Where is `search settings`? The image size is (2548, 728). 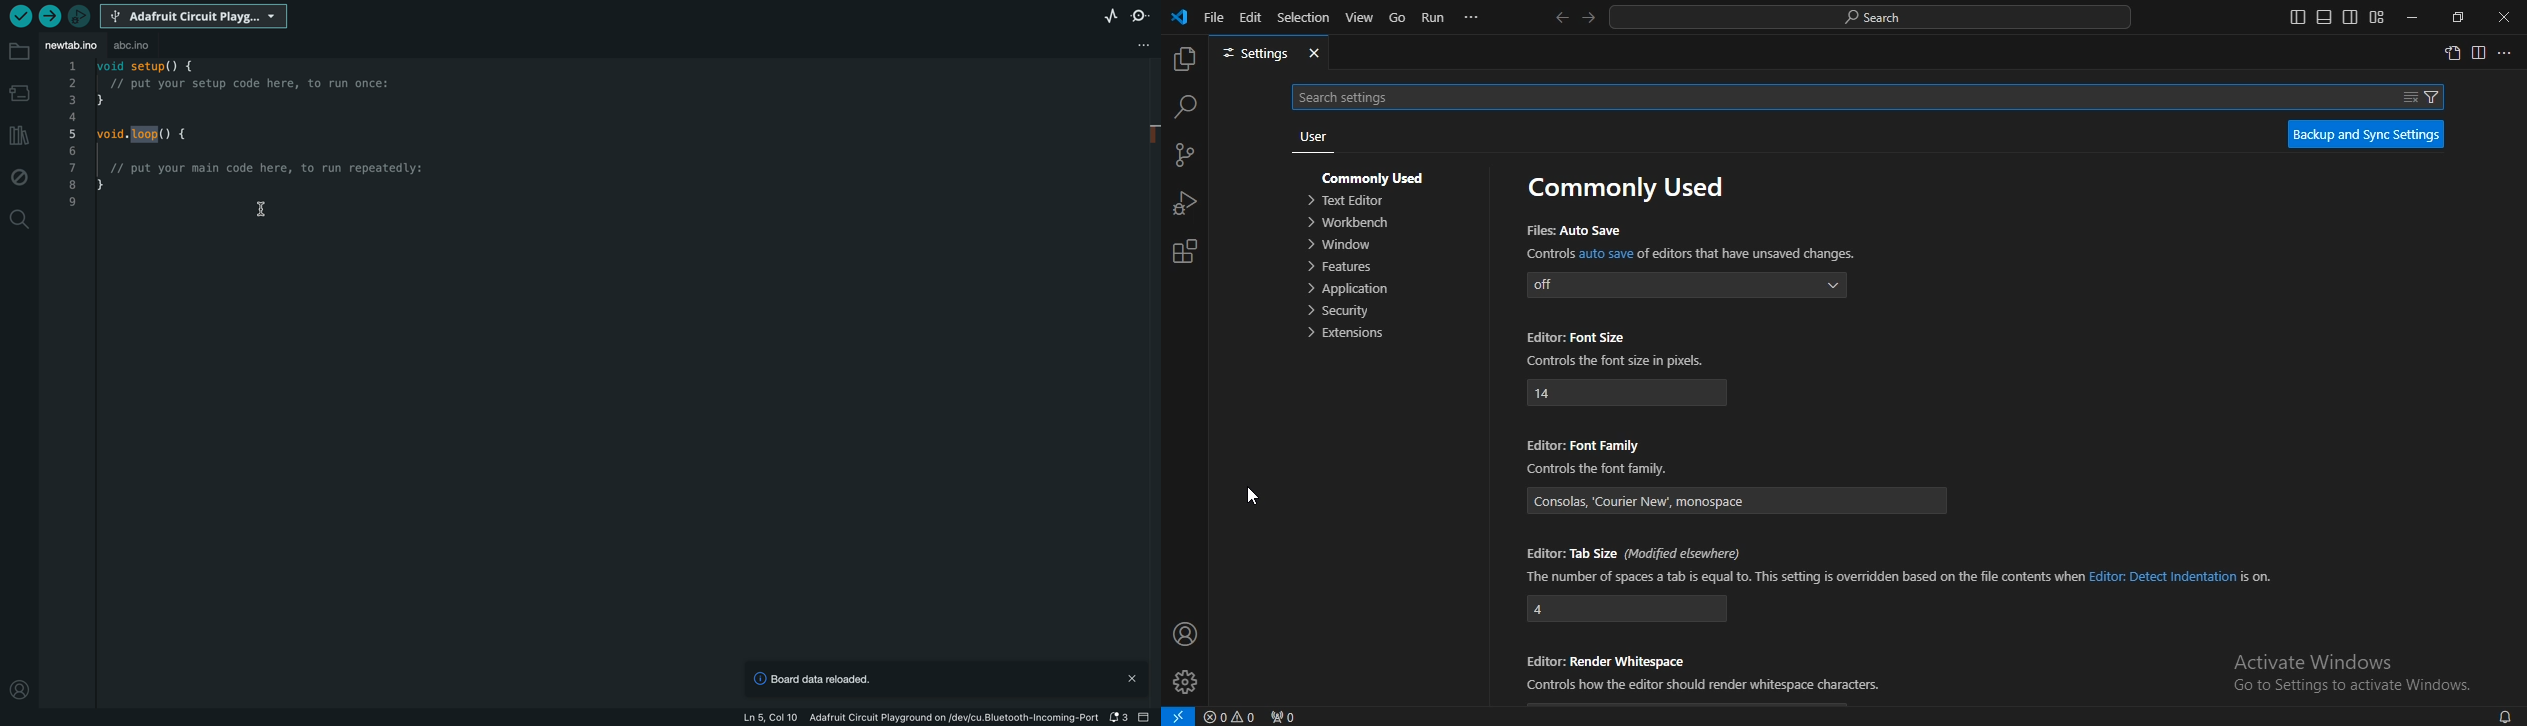
search settings is located at coordinates (1875, 95).